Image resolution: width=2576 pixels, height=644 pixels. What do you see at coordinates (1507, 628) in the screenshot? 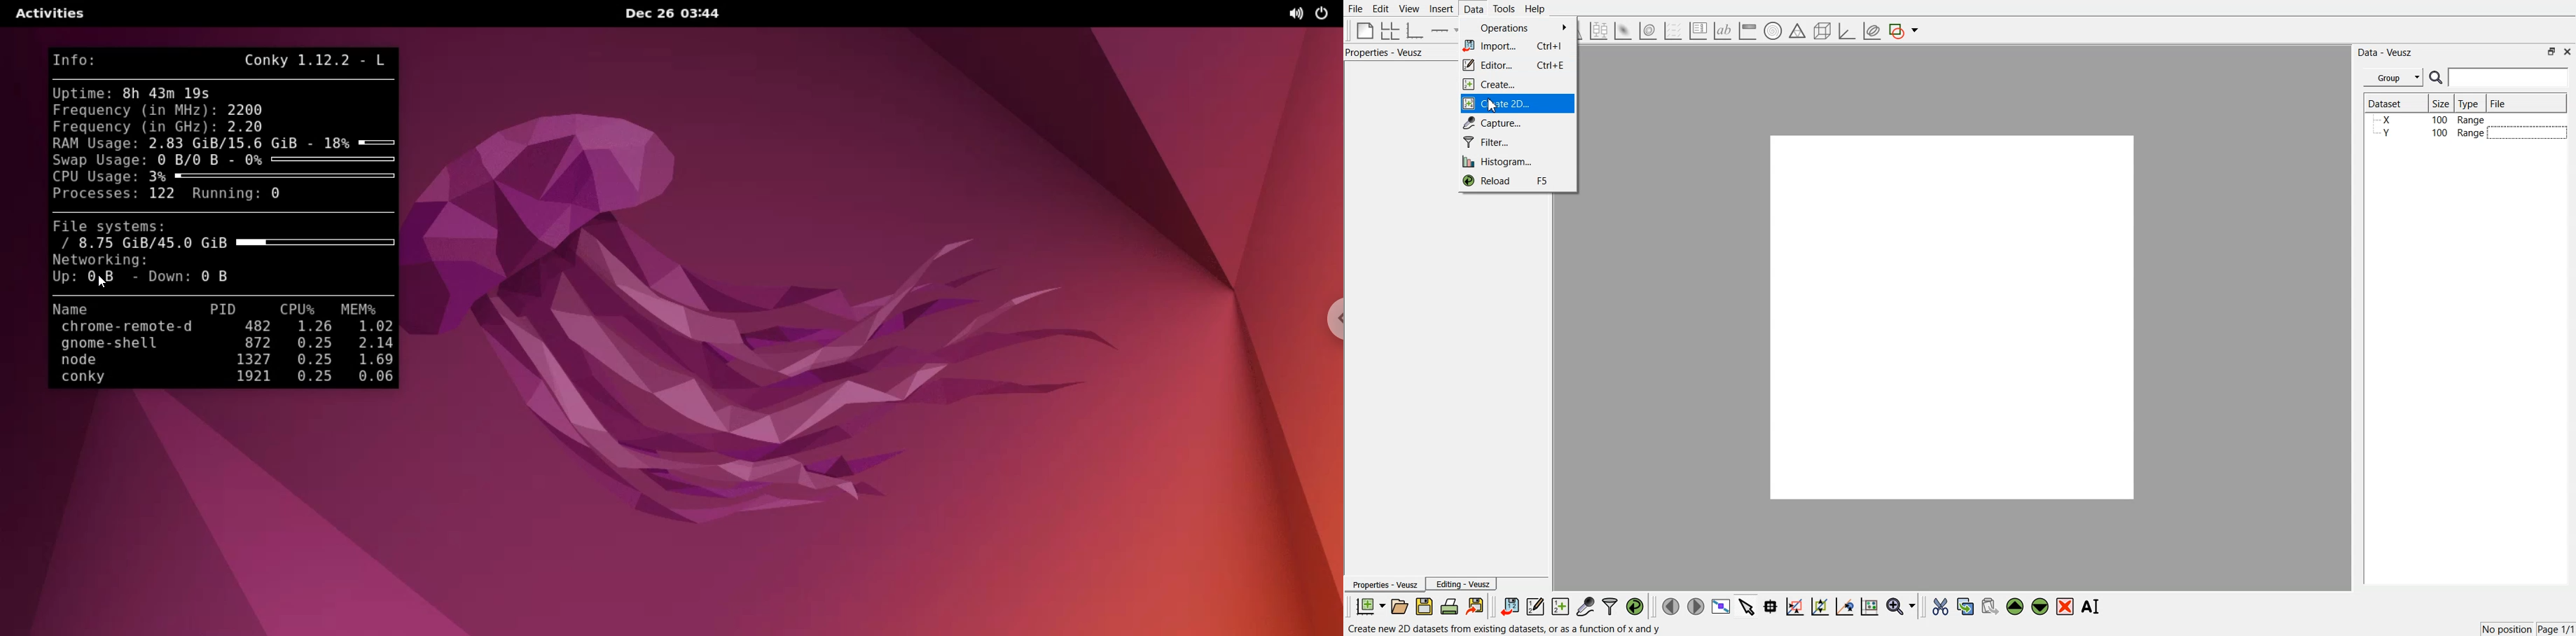
I see `Create new 2D datasets from existing datasets, or as a function of x and y` at bounding box center [1507, 628].